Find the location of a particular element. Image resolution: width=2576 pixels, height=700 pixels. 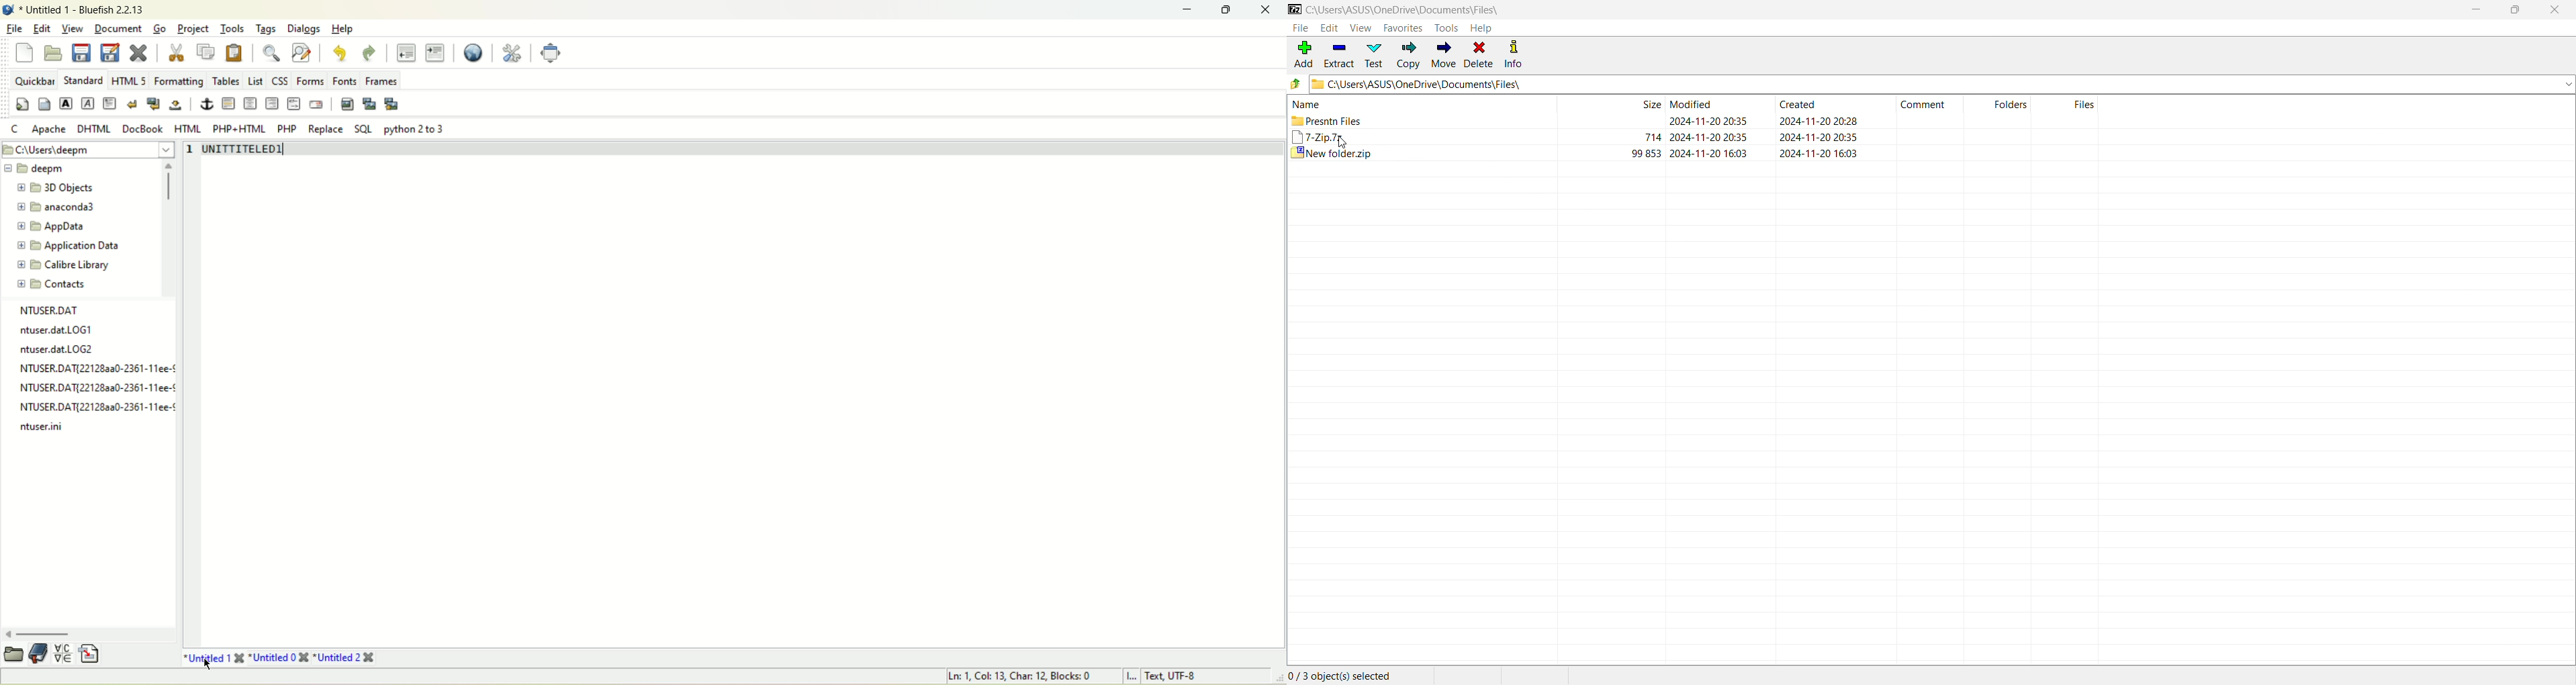

new  is located at coordinates (23, 52).